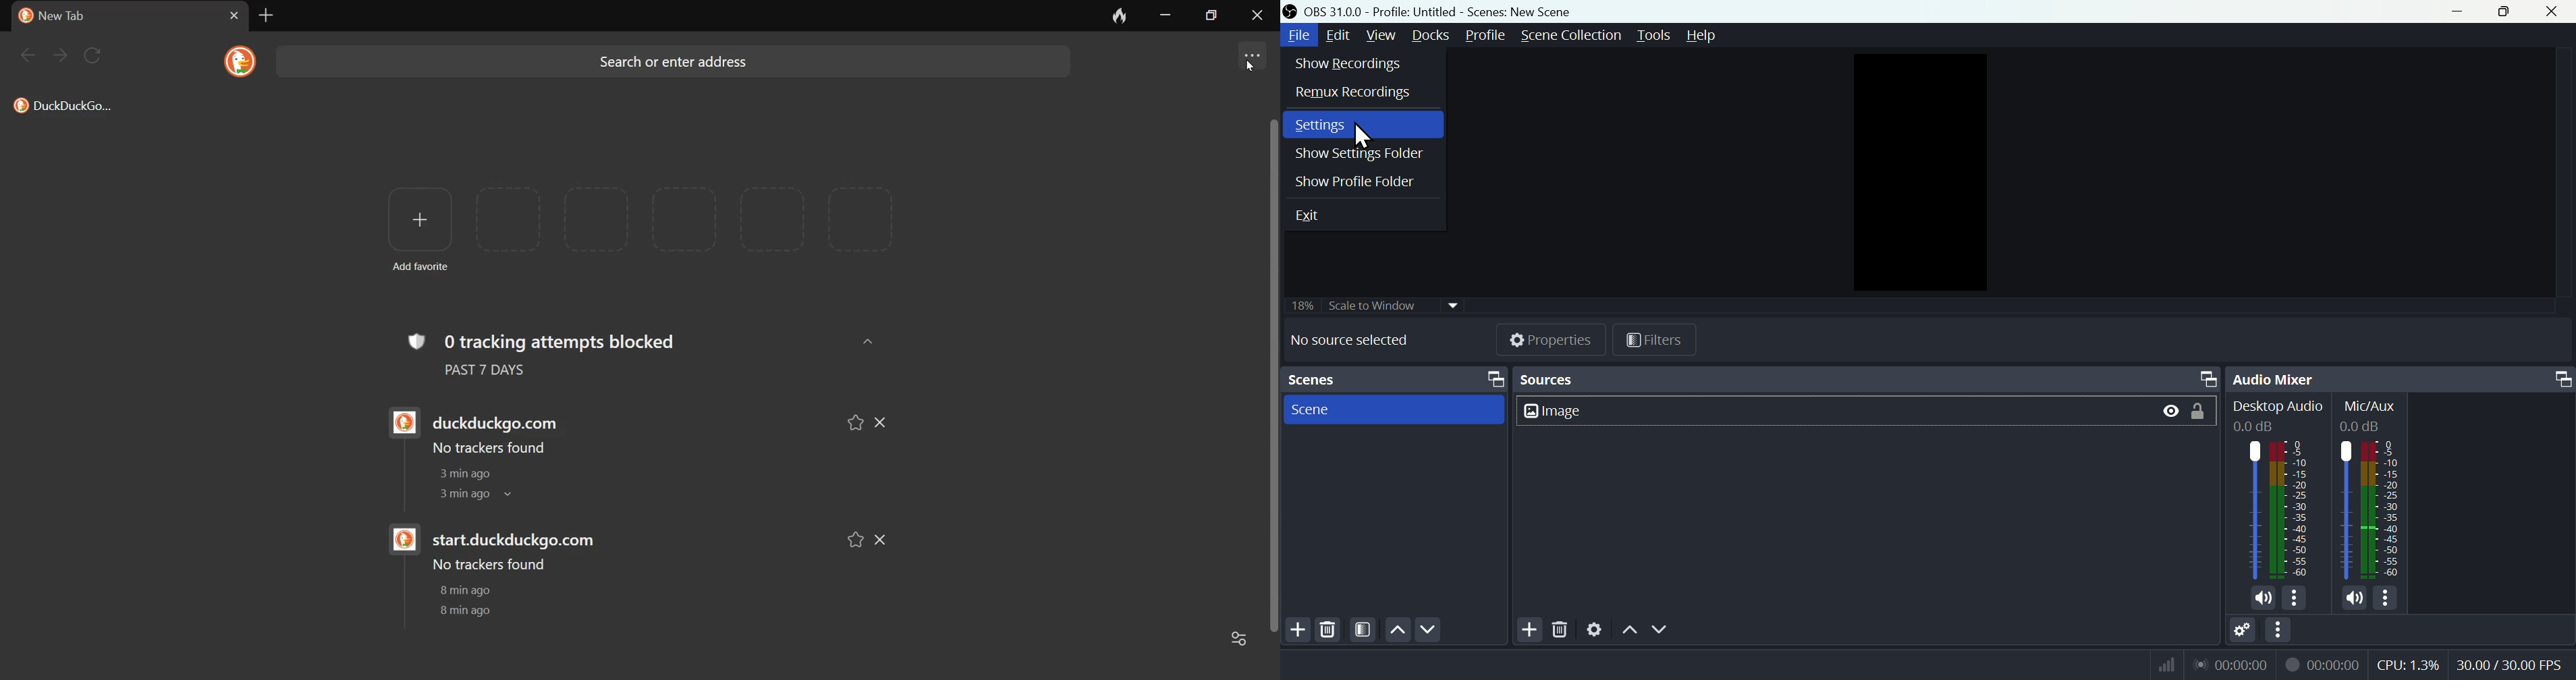 The width and height of the screenshot is (2576, 700). Describe the element at coordinates (1470, 10) in the screenshot. I see `OBS 31.0 .0 profile untitled scenes new scene` at that location.